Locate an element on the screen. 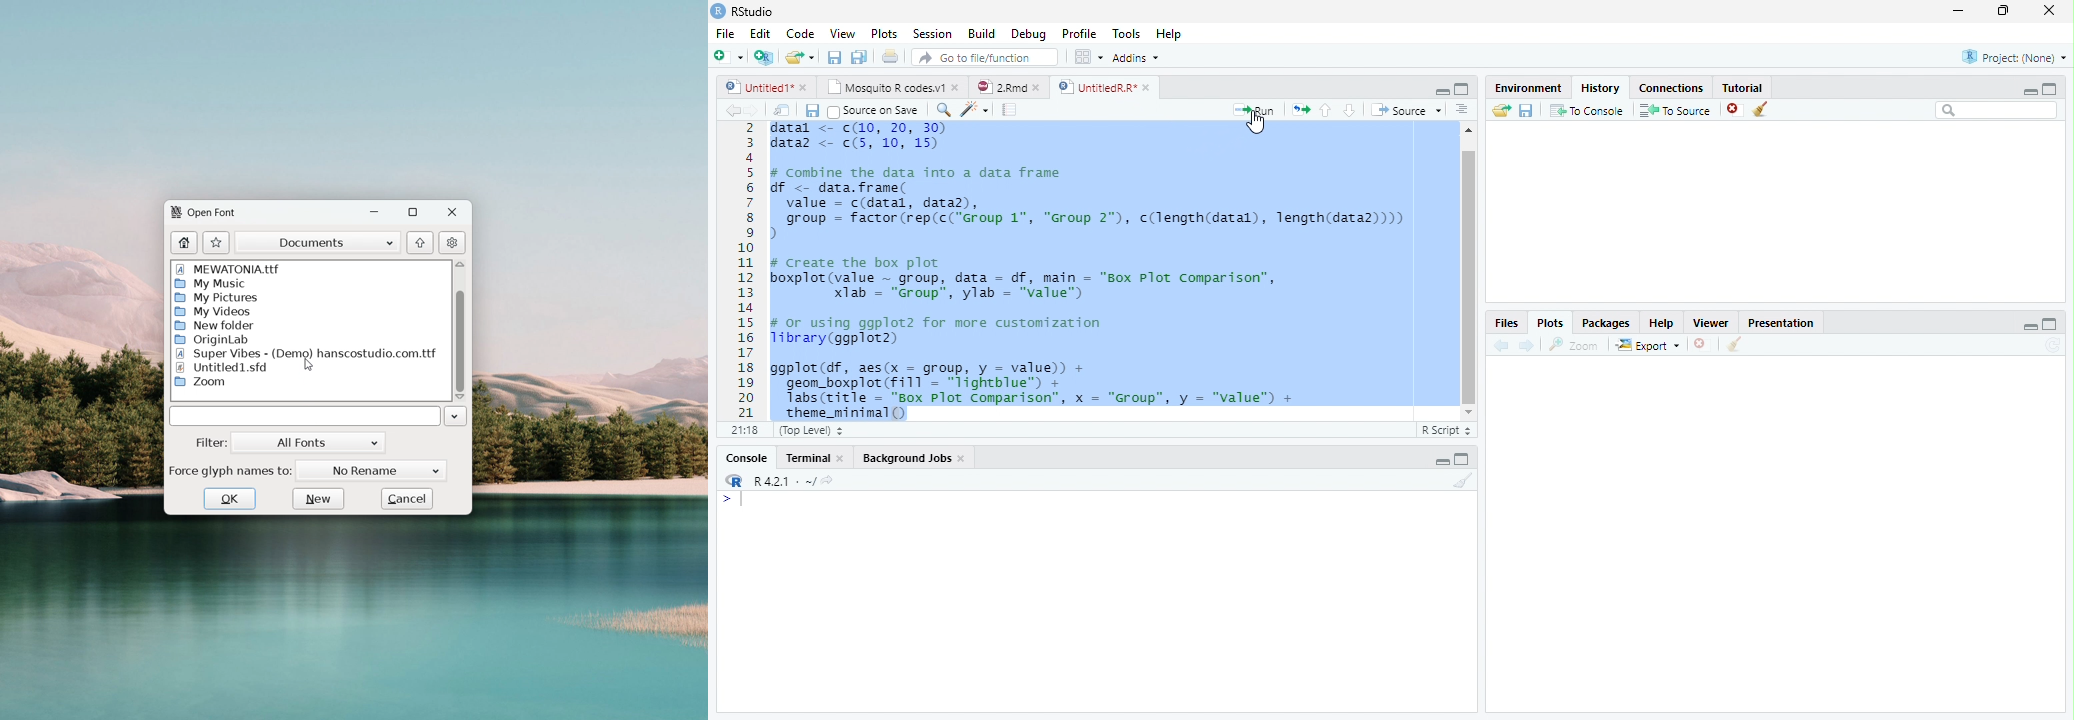  Code is located at coordinates (799, 34).